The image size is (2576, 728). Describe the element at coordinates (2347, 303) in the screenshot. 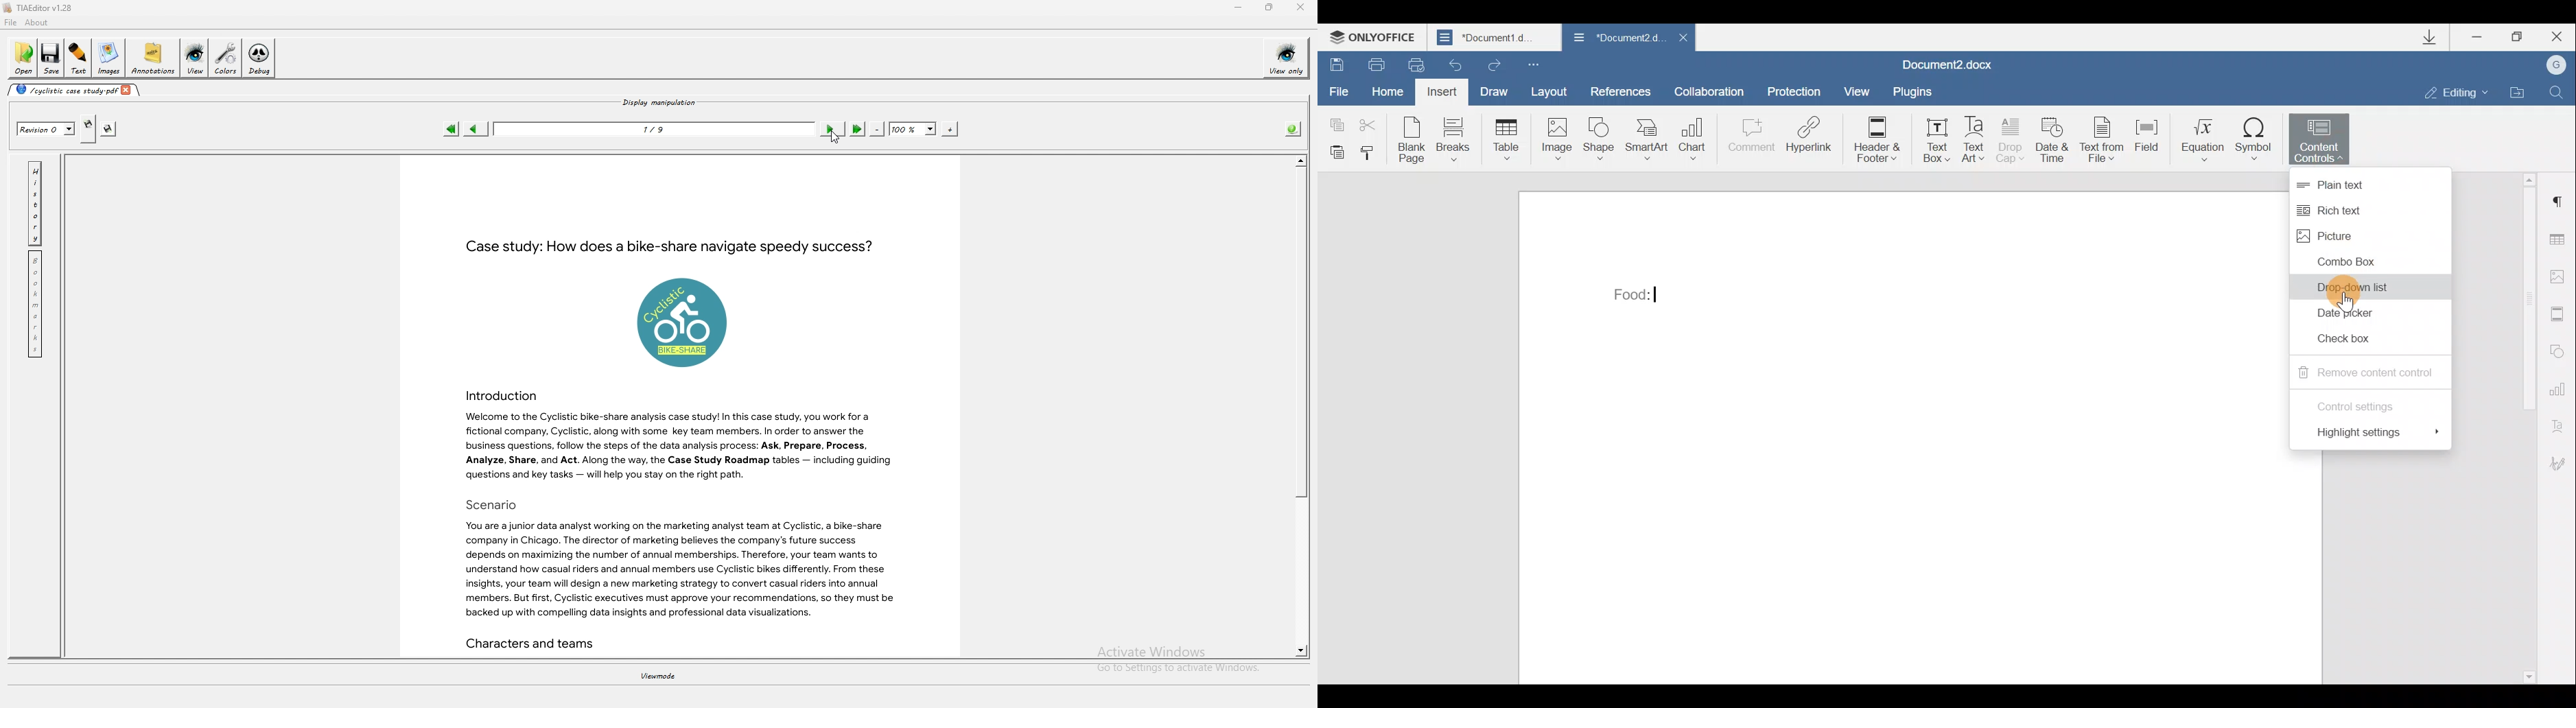

I see `` at that location.